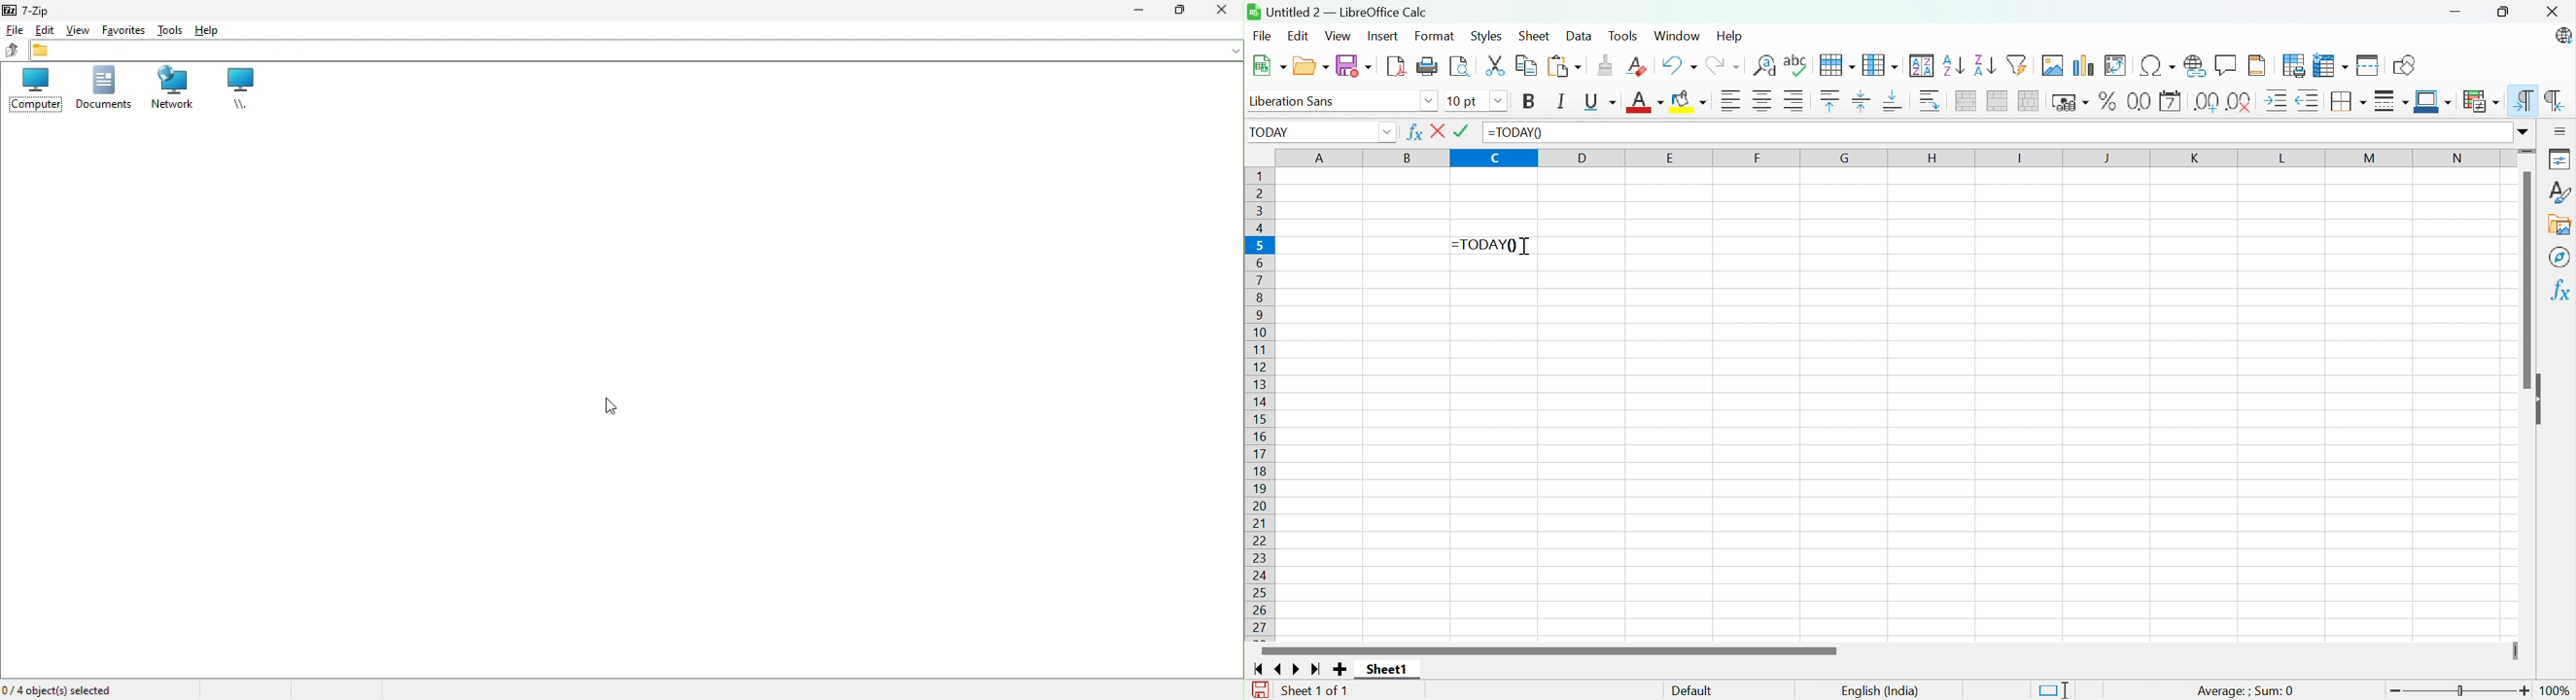  I want to click on Sheet 1 of 1, so click(1314, 691).